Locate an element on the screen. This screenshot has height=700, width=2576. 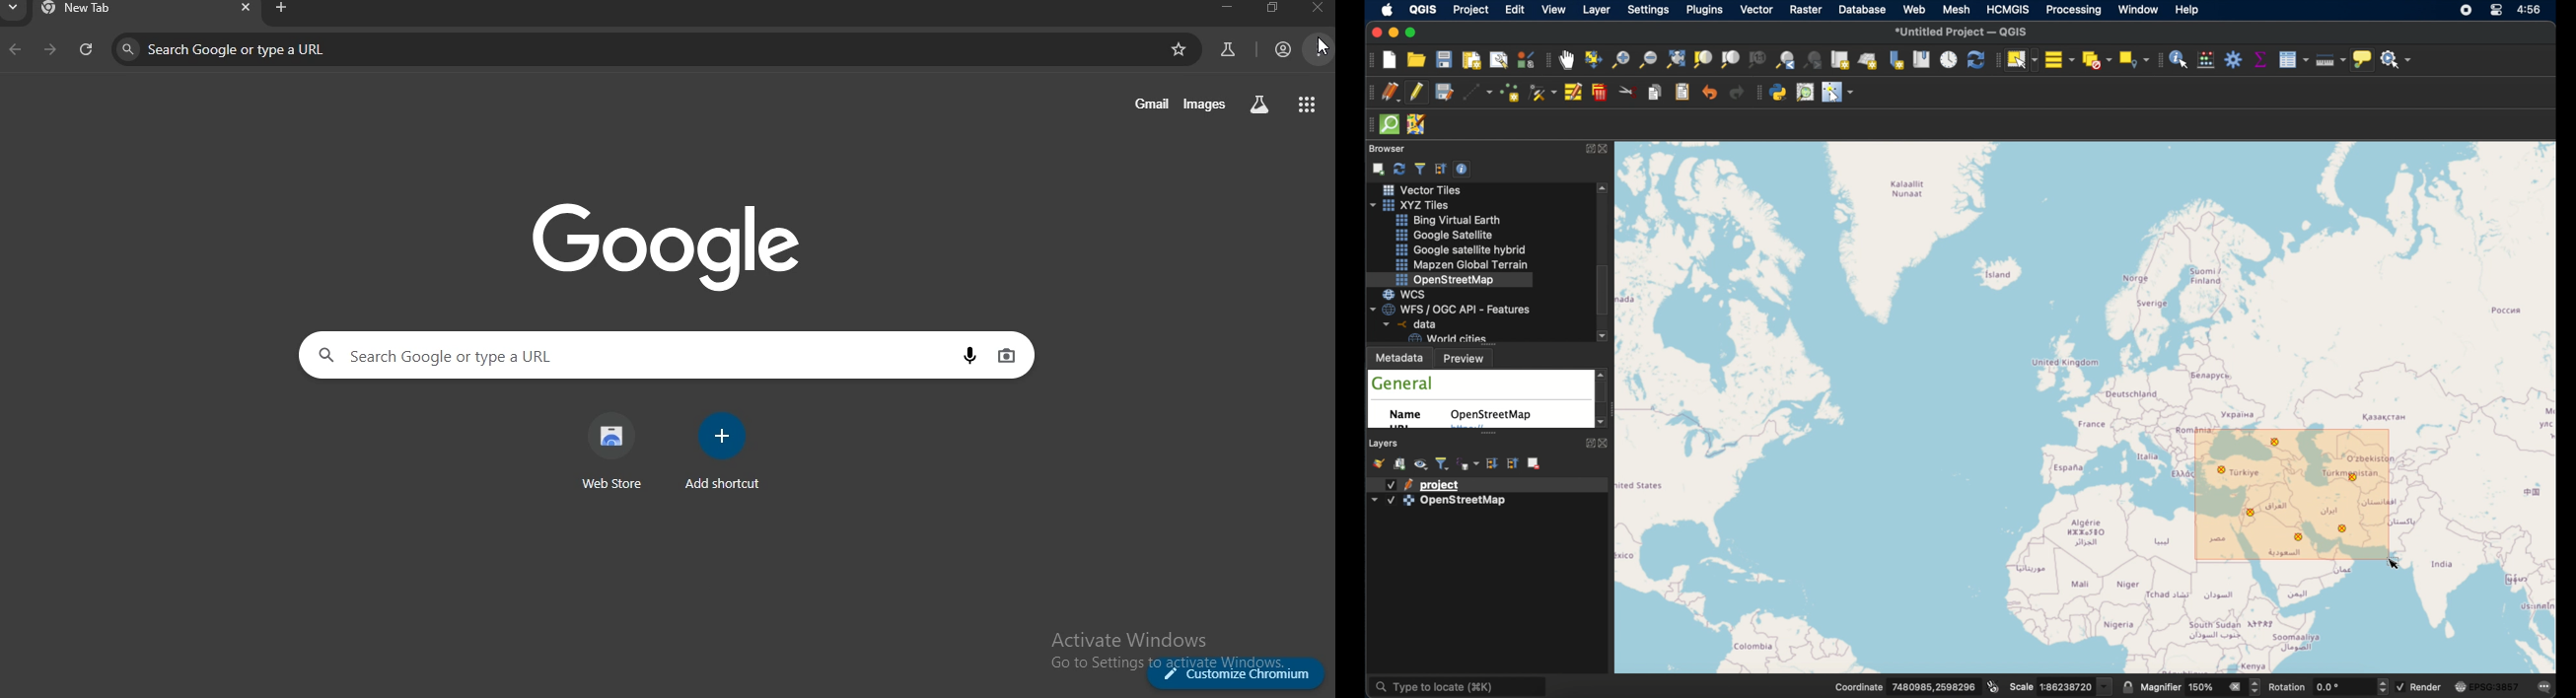
cut features is located at coordinates (1629, 92).